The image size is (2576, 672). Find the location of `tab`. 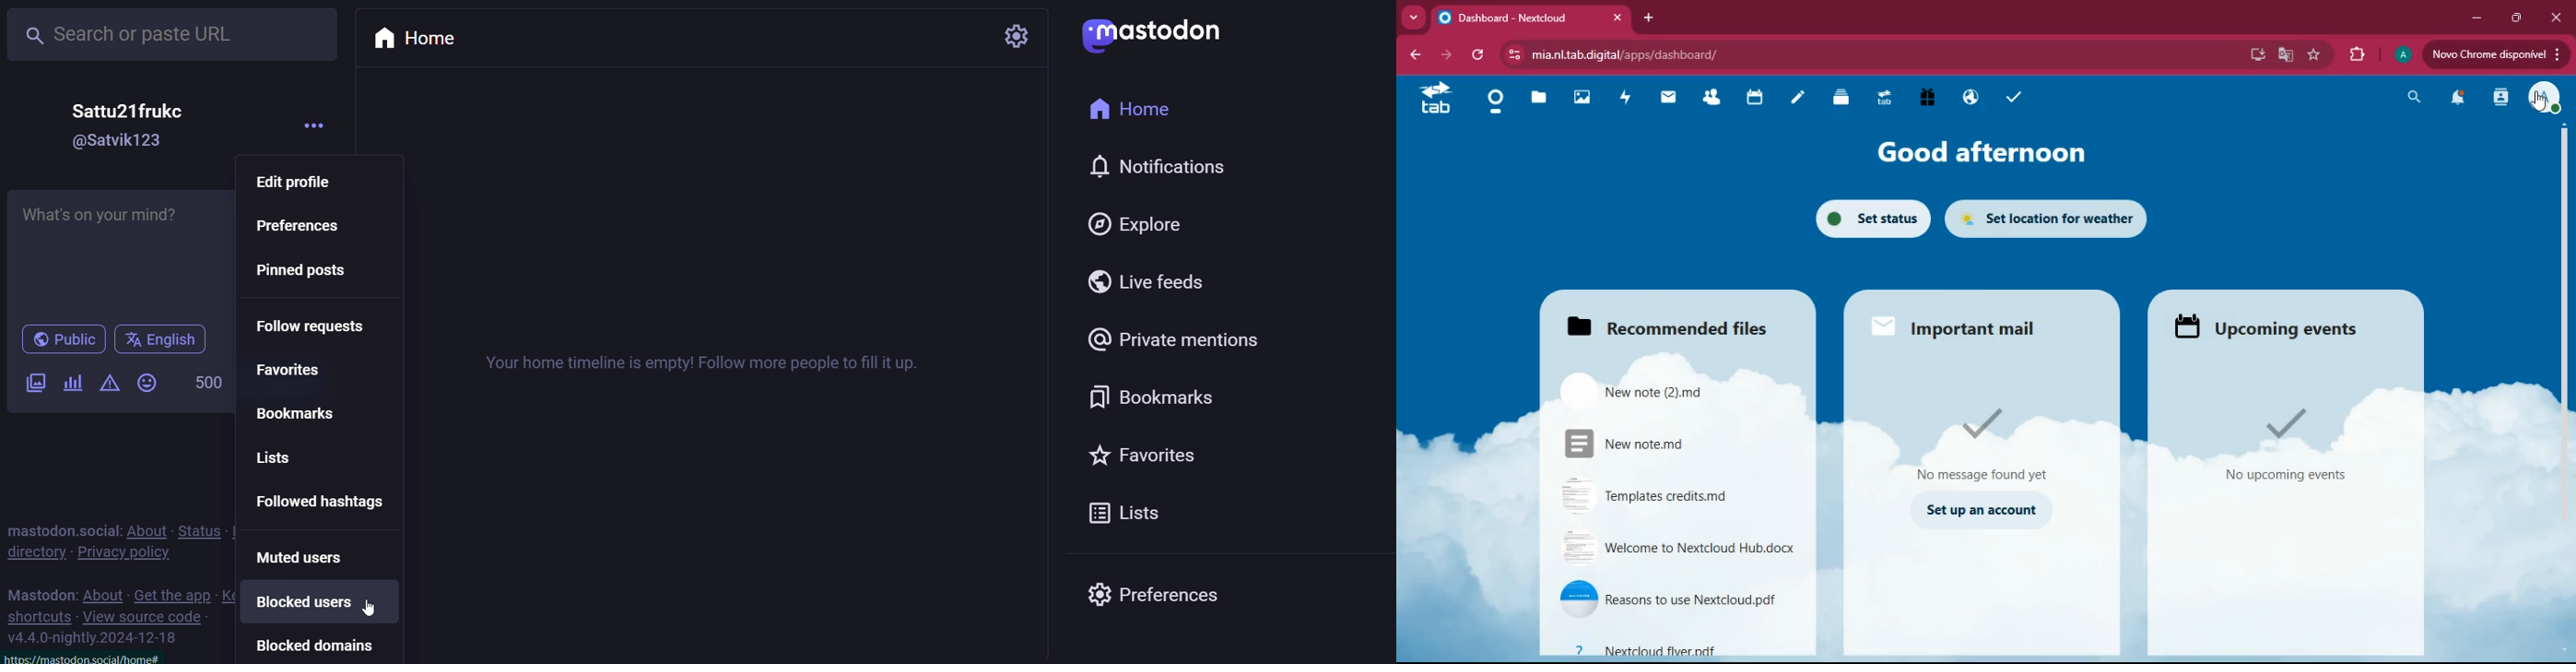

tab is located at coordinates (1535, 19).